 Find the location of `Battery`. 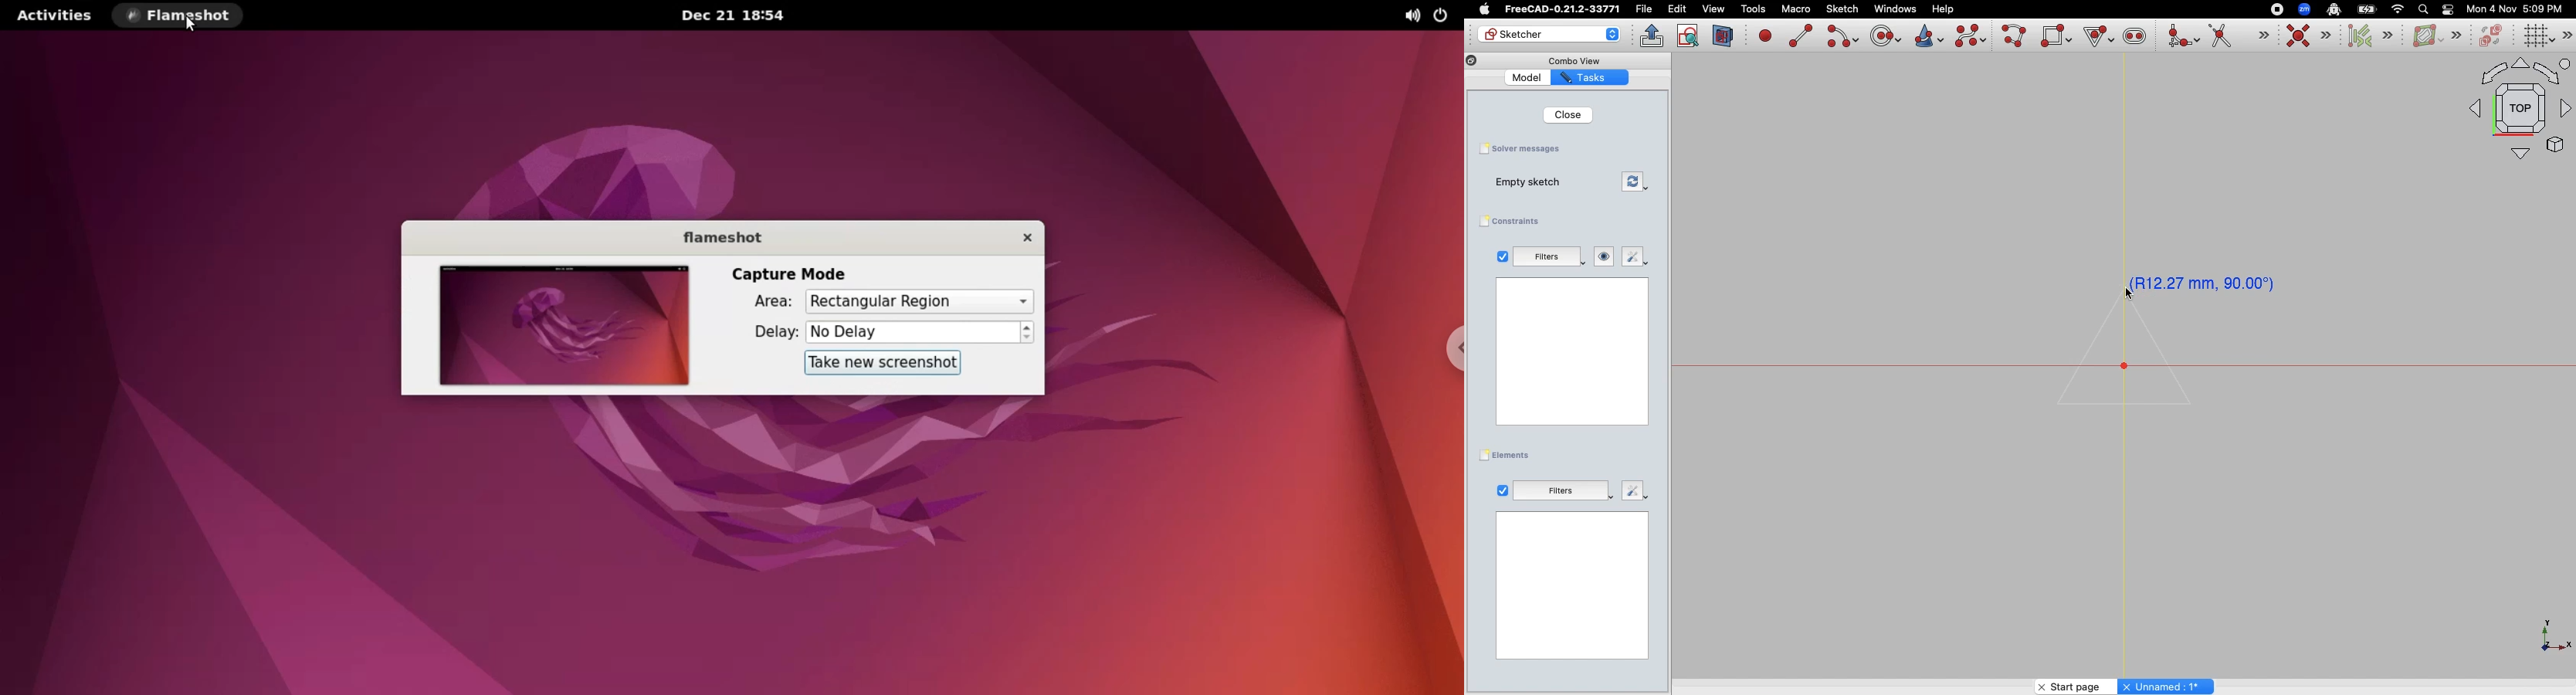

Battery is located at coordinates (2368, 8).